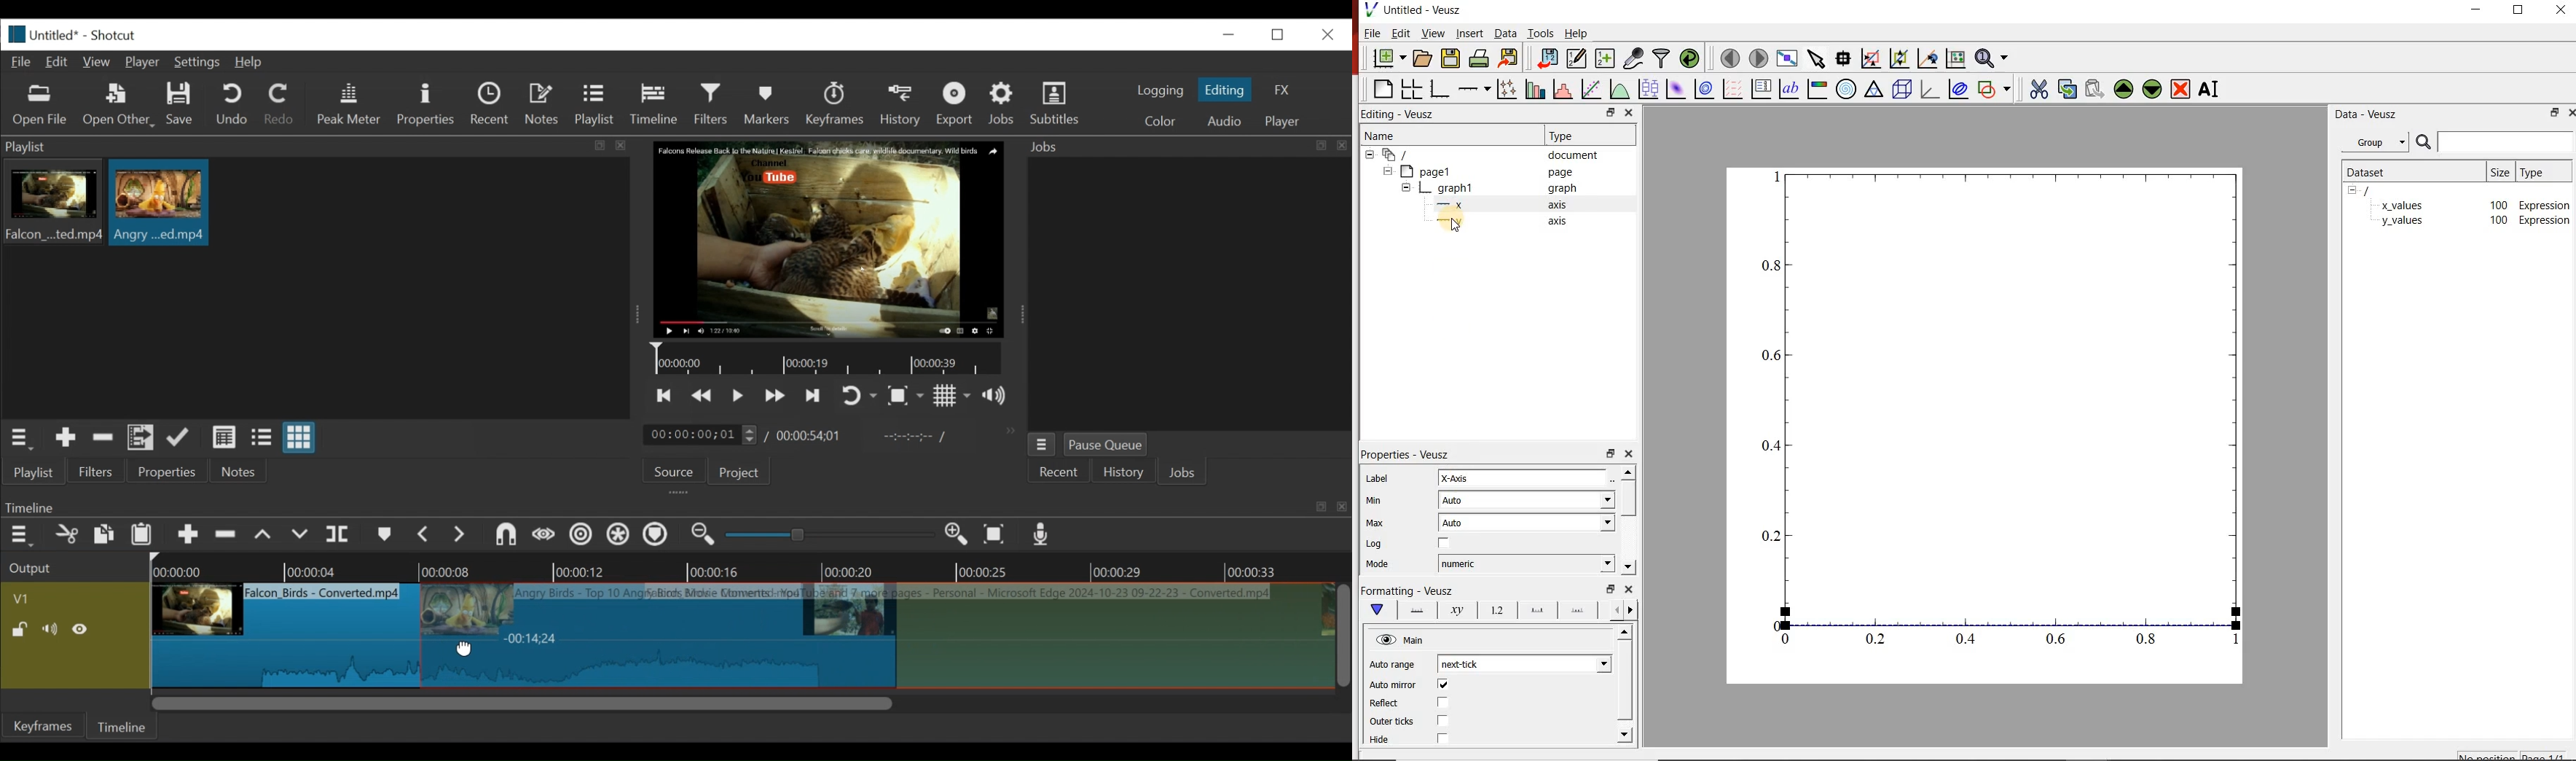 The image size is (2576, 784). I want to click on Jobs, so click(1004, 103).